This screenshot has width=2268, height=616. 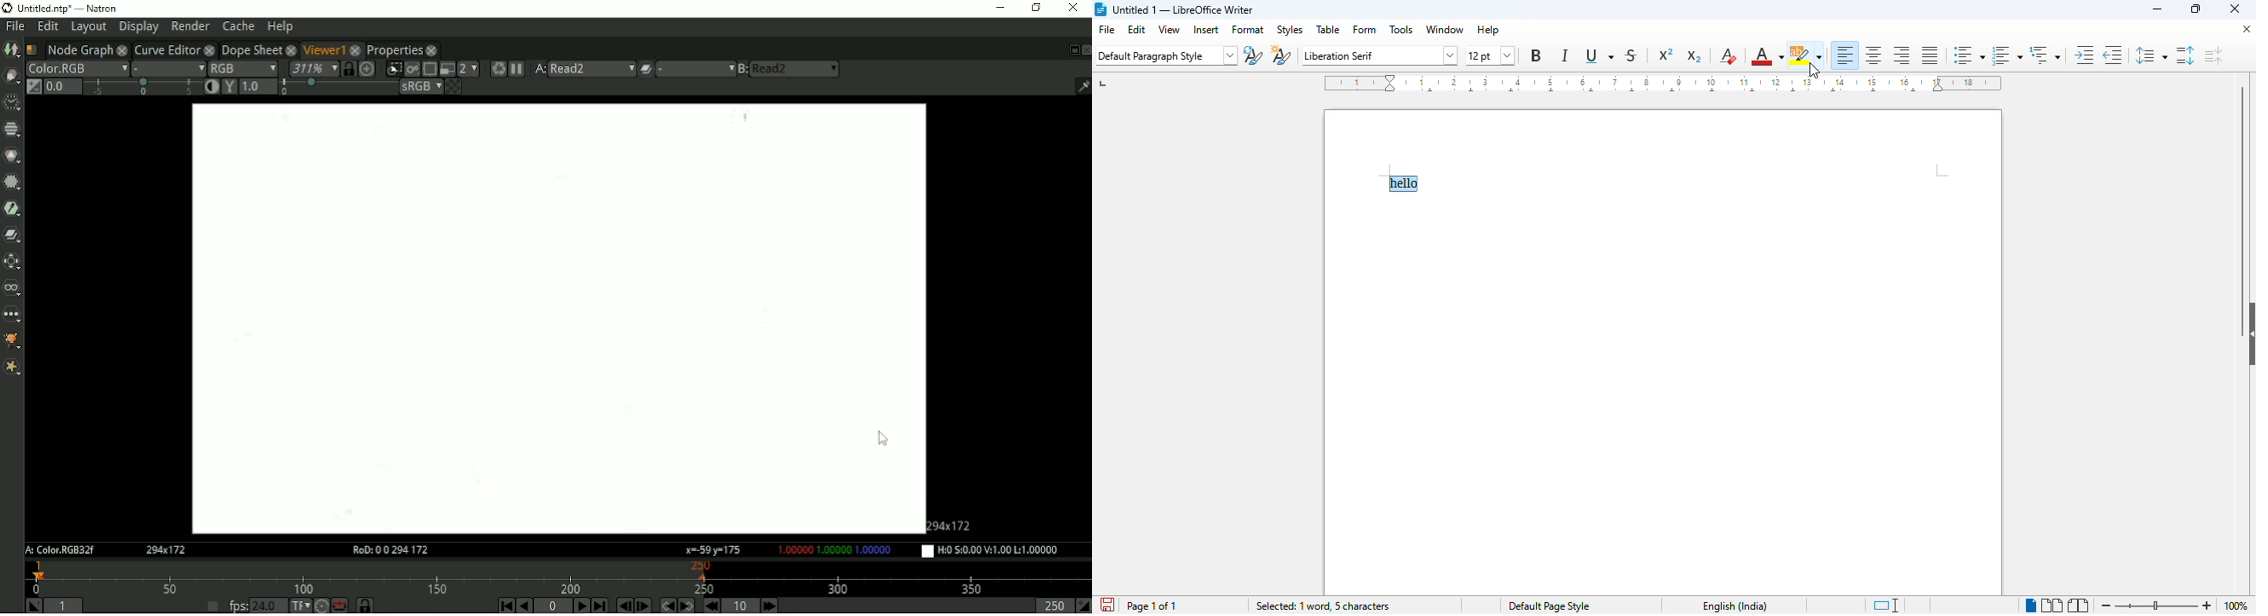 I want to click on table, so click(x=1328, y=29).